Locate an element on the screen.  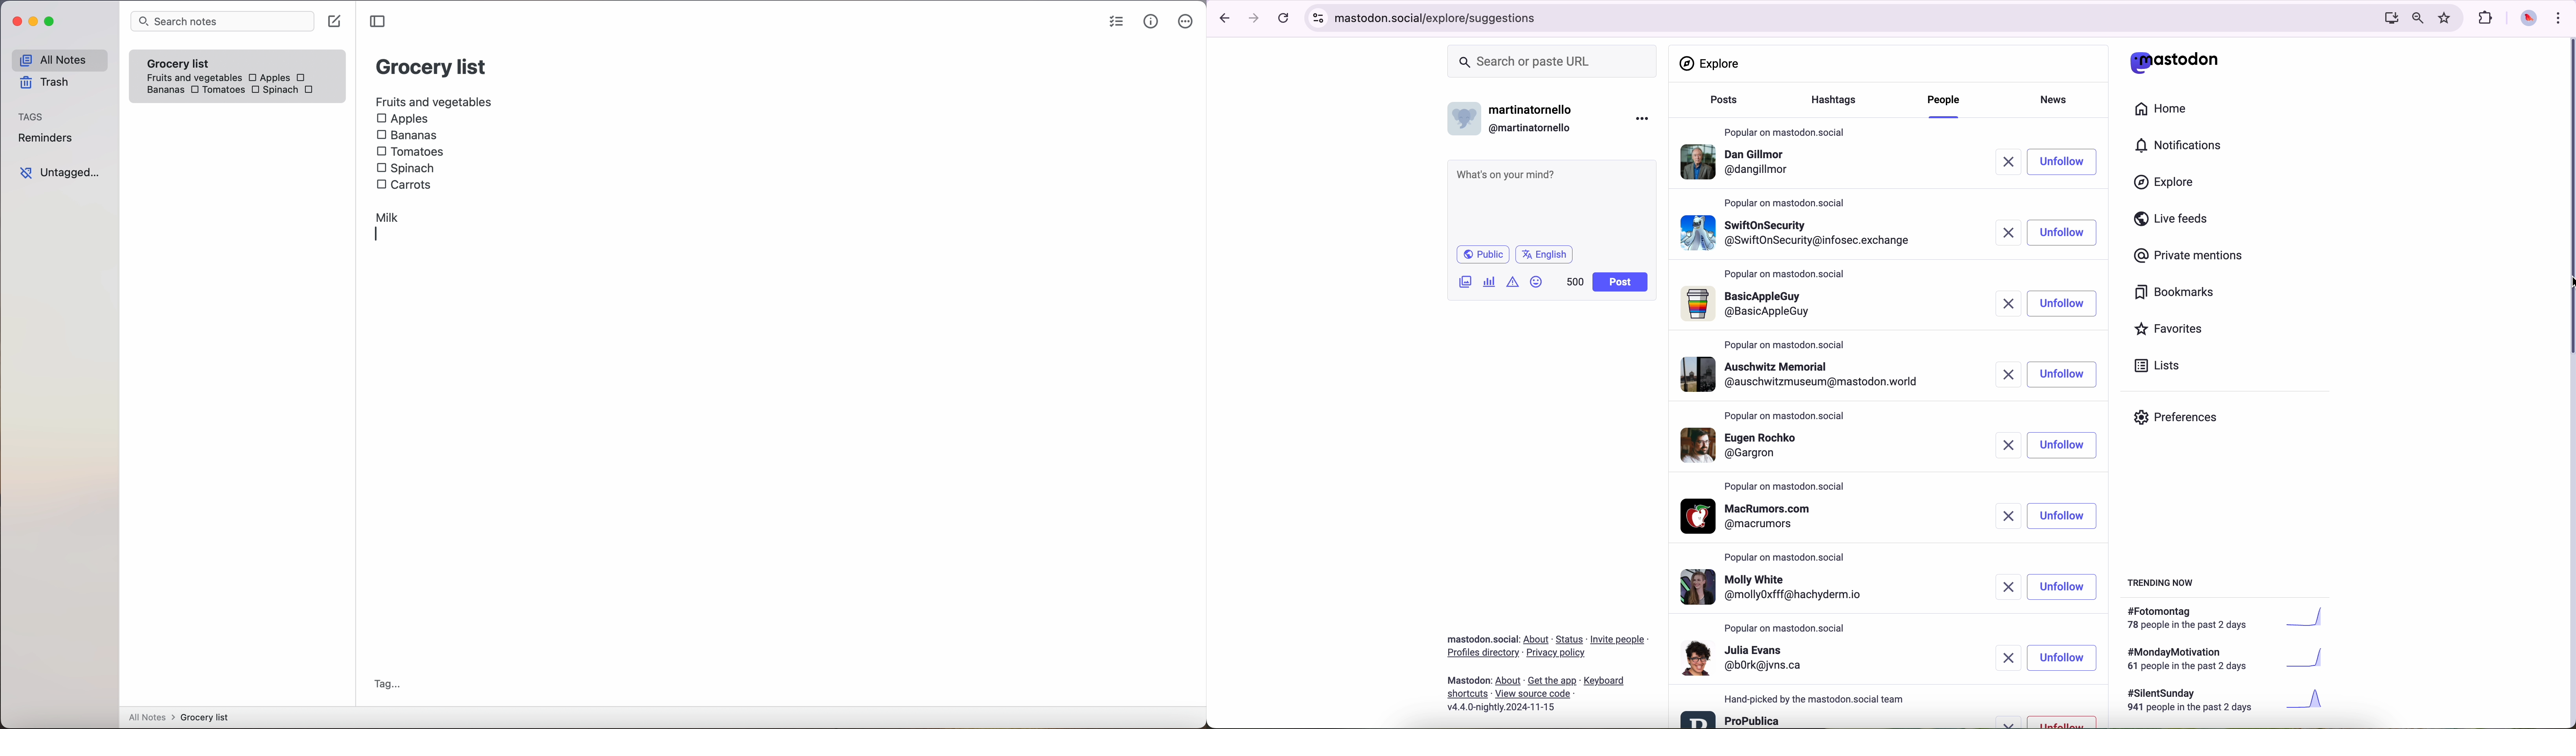
checklist is located at coordinates (1115, 23).